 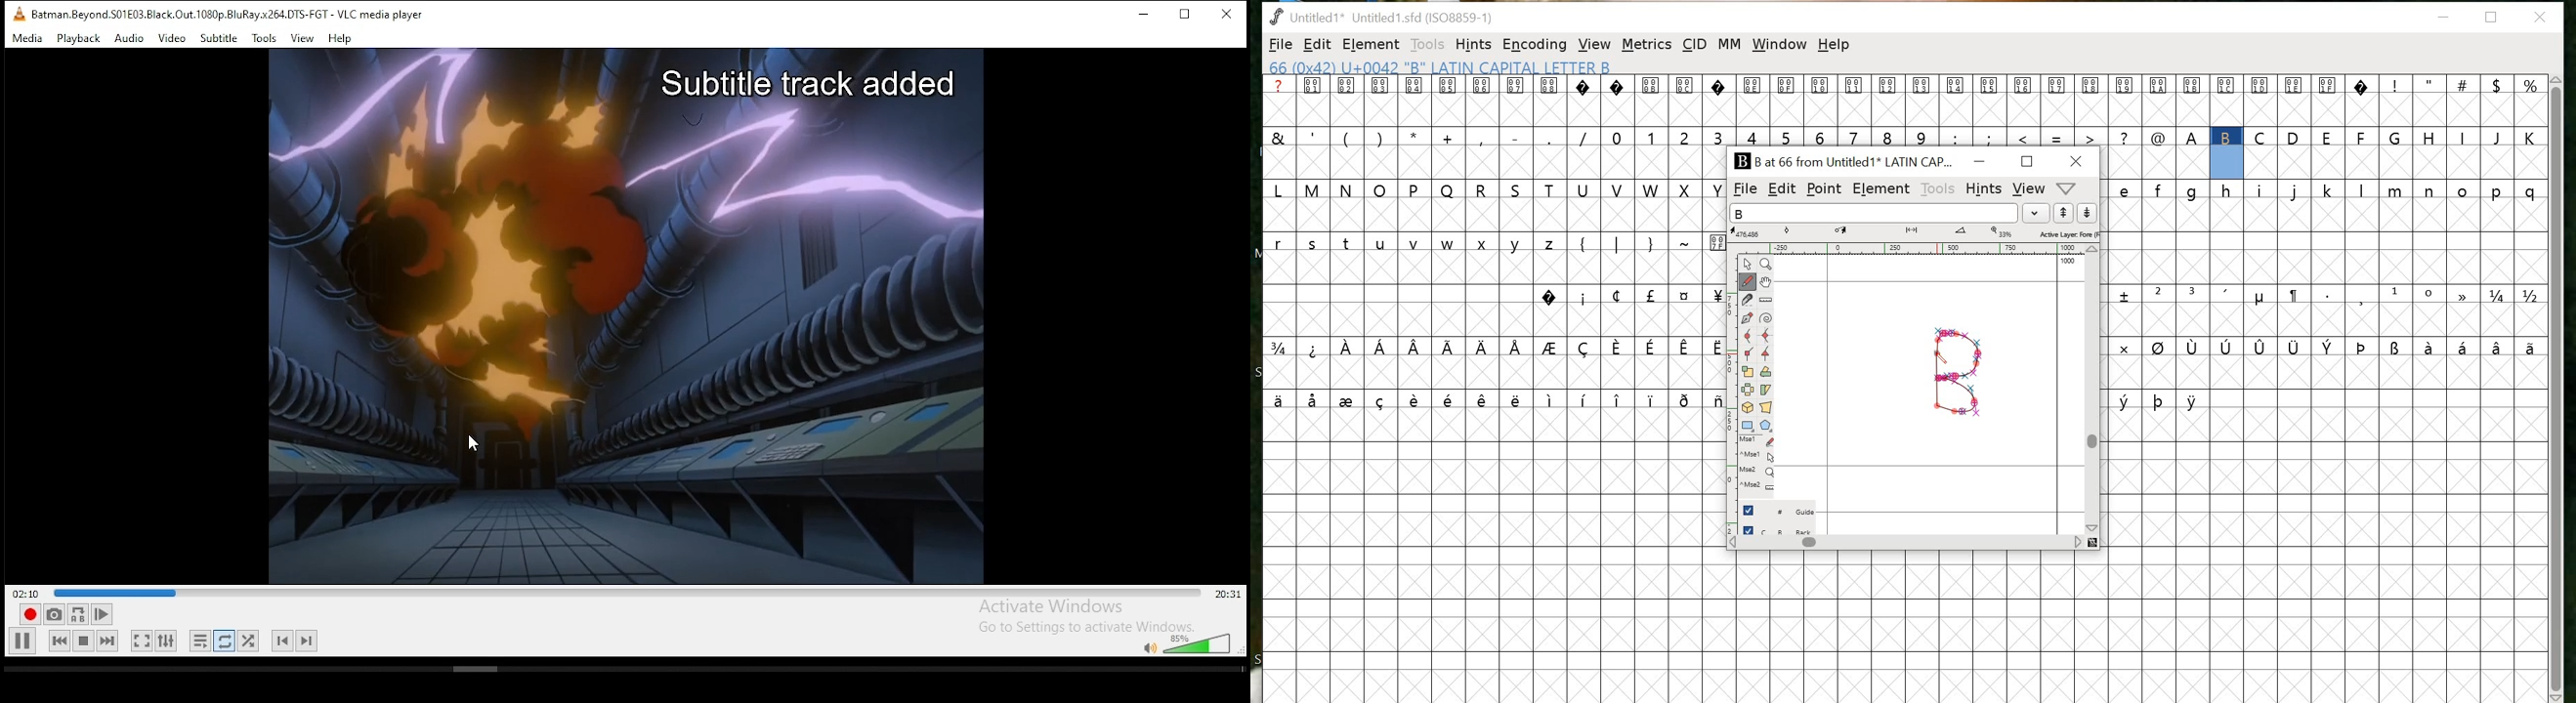 I want to click on Freehand, so click(x=1749, y=283).